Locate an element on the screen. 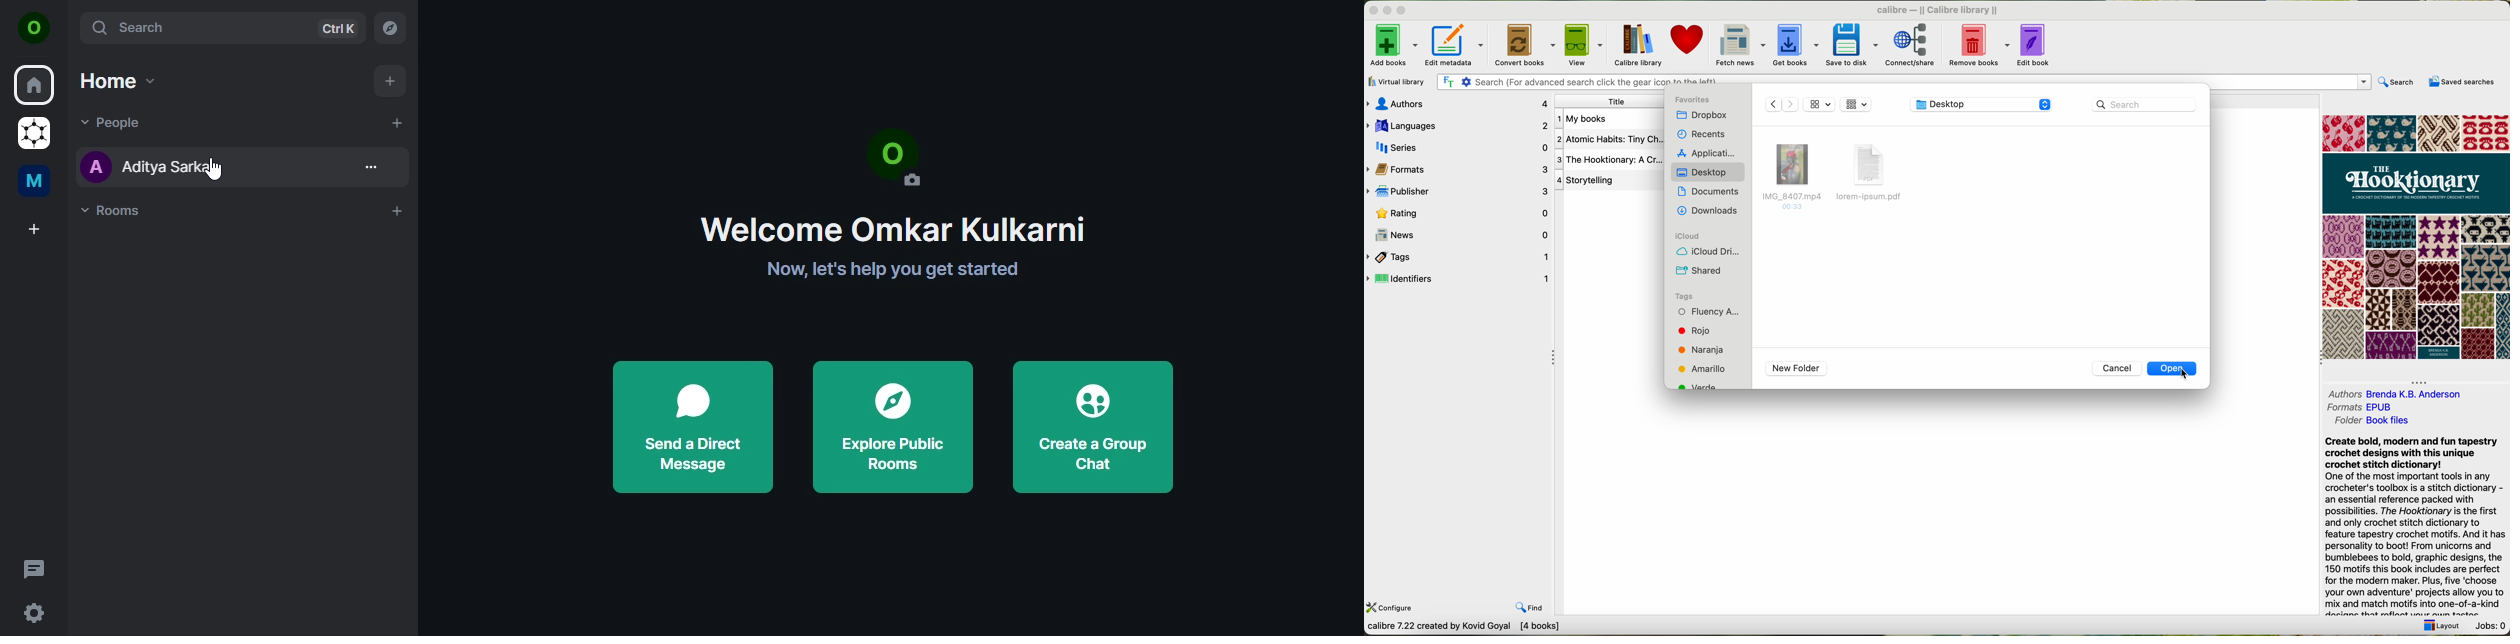 The width and height of the screenshot is (2520, 644). formats is located at coordinates (2343, 407).